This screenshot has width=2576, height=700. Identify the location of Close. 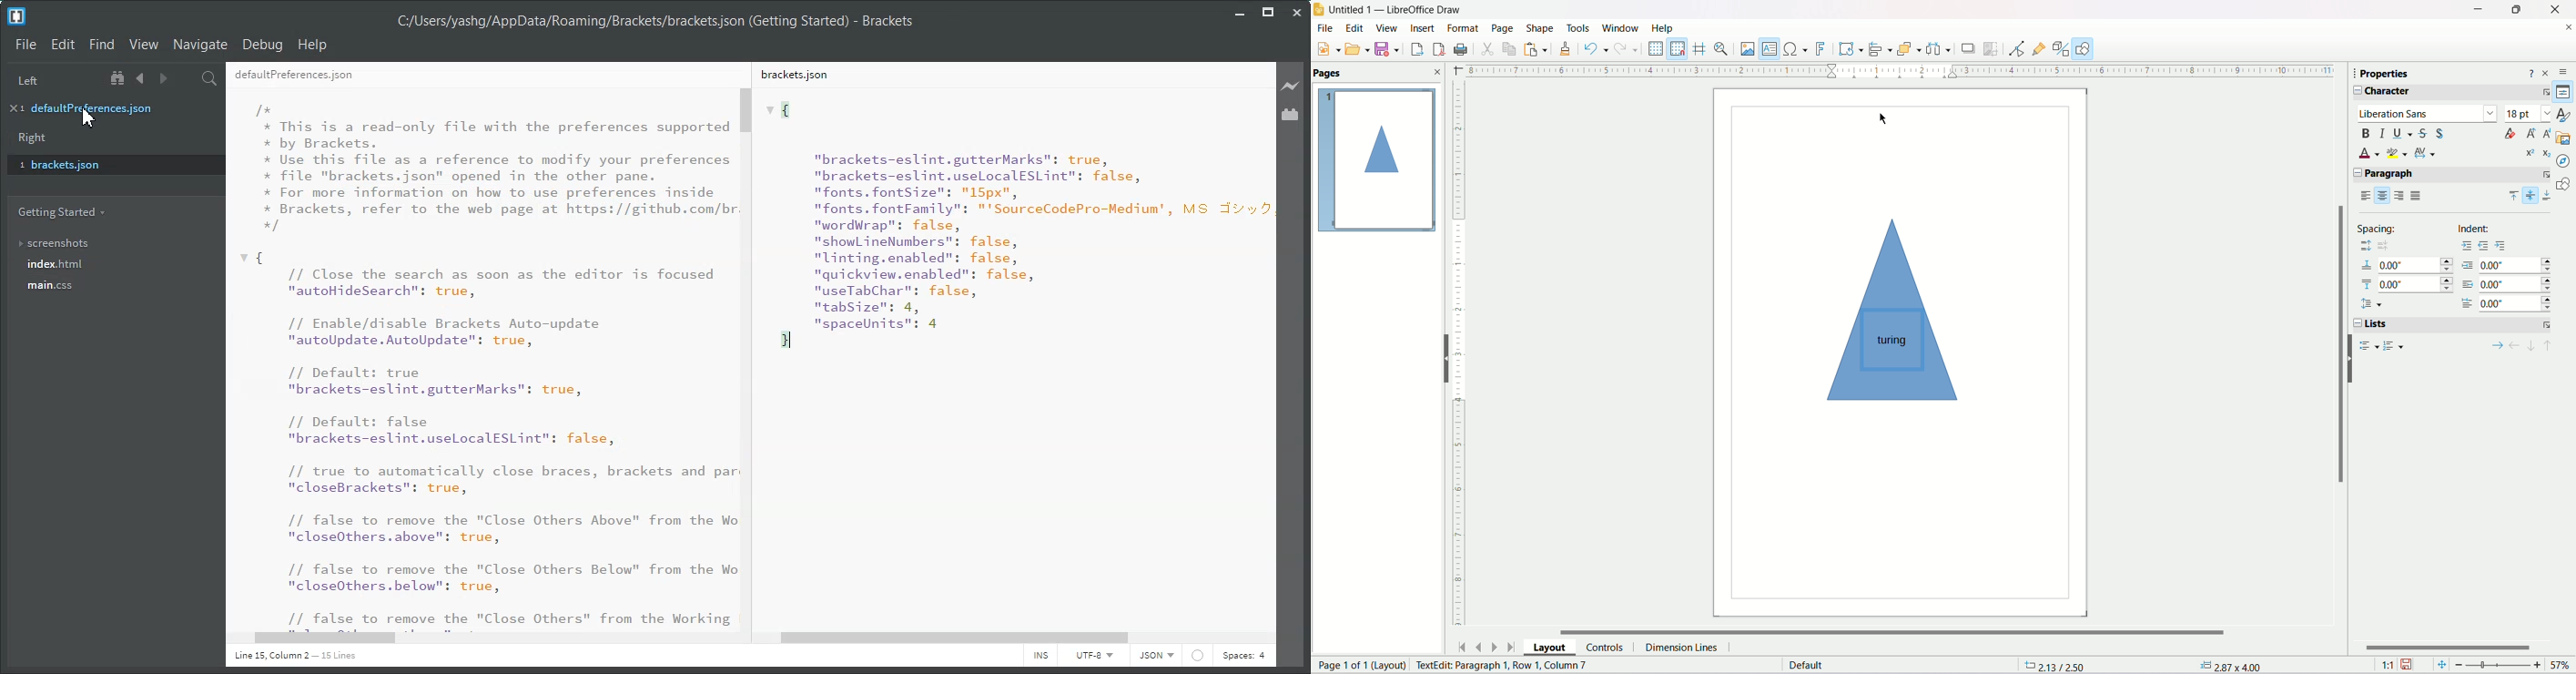
(1434, 72).